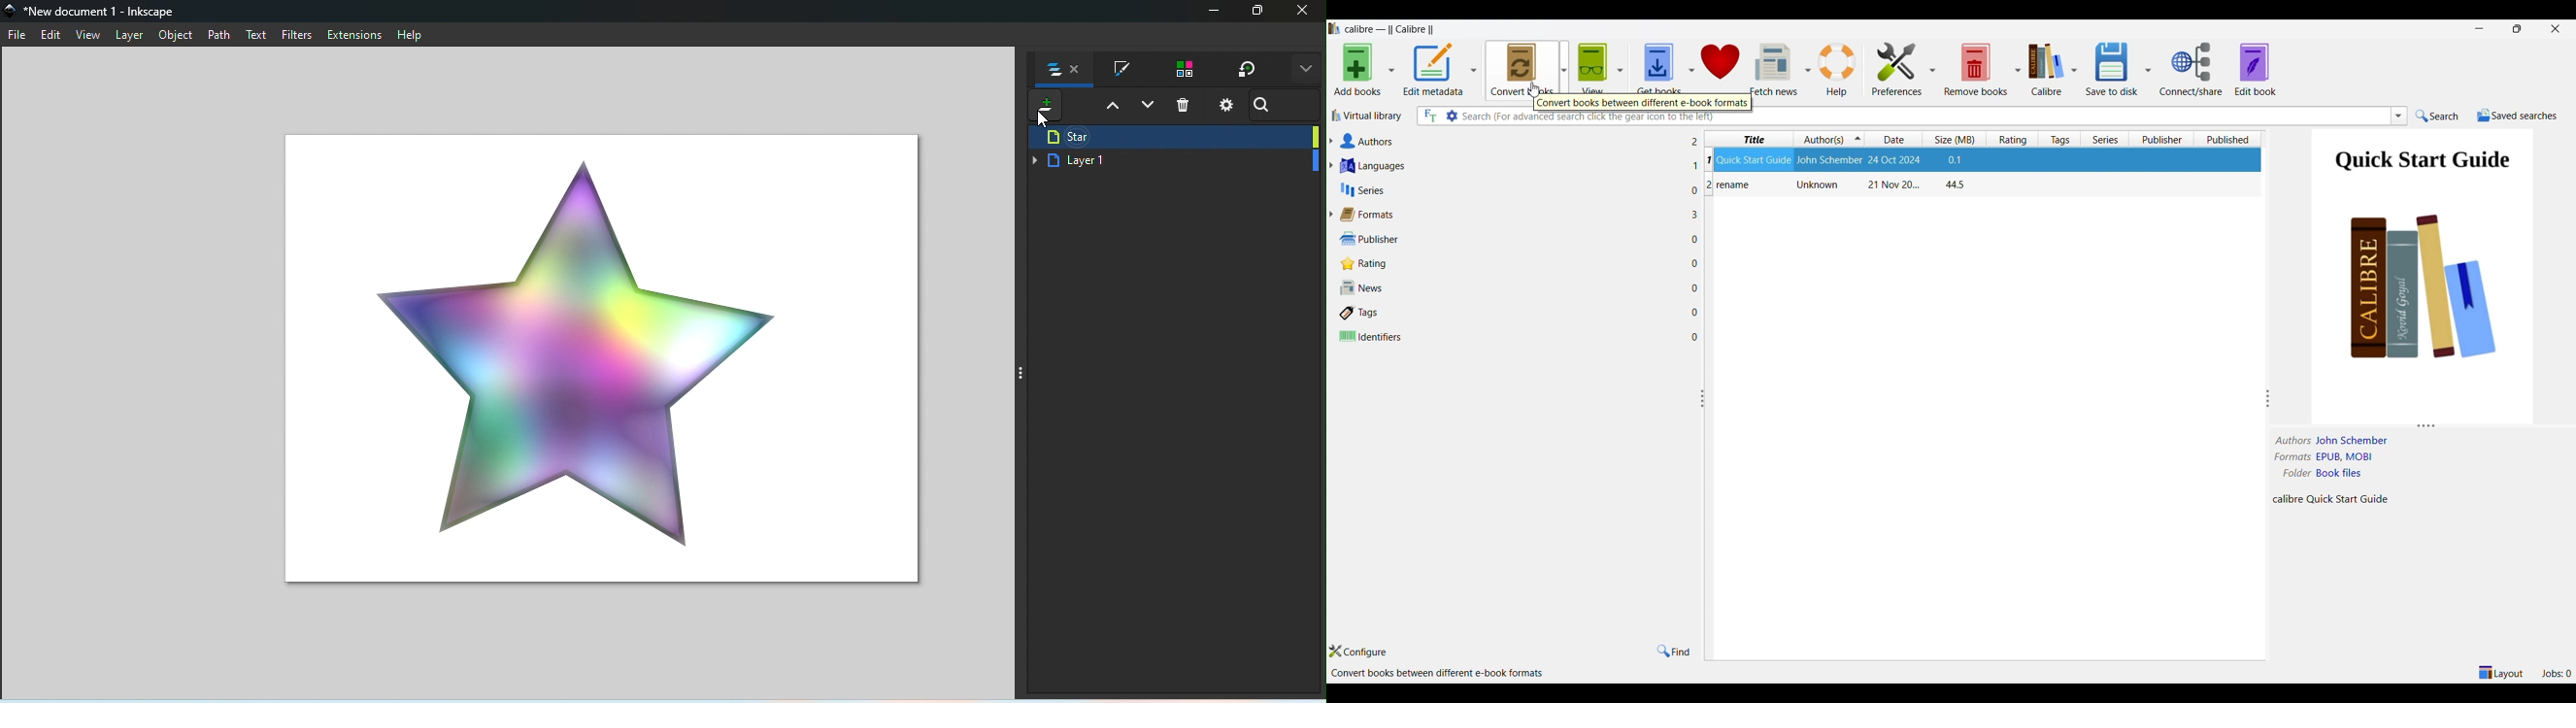 The width and height of the screenshot is (2576, 728). What do you see at coordinates (1807, 69) in the screenshot?
I see `Fetch news column` at bounding box center [1807, 69].